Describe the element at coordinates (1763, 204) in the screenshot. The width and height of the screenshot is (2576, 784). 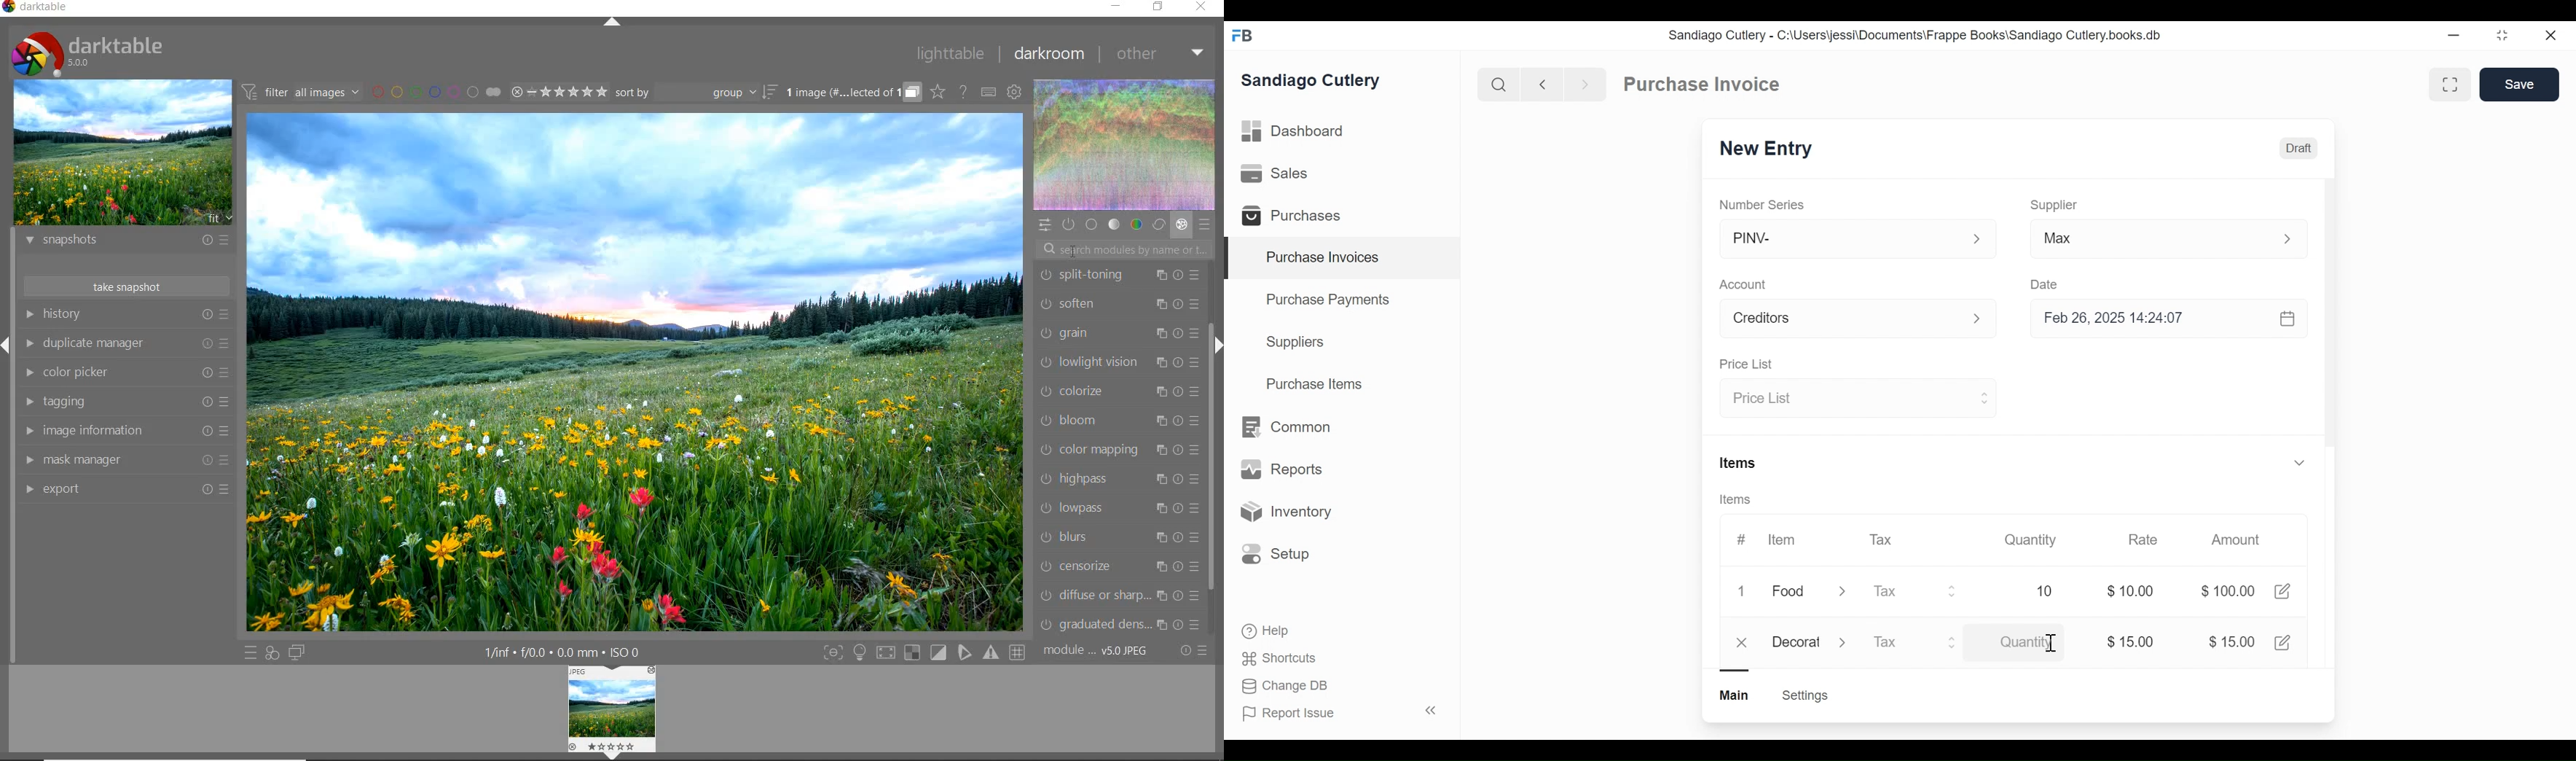
I see `Number Series` at that location.